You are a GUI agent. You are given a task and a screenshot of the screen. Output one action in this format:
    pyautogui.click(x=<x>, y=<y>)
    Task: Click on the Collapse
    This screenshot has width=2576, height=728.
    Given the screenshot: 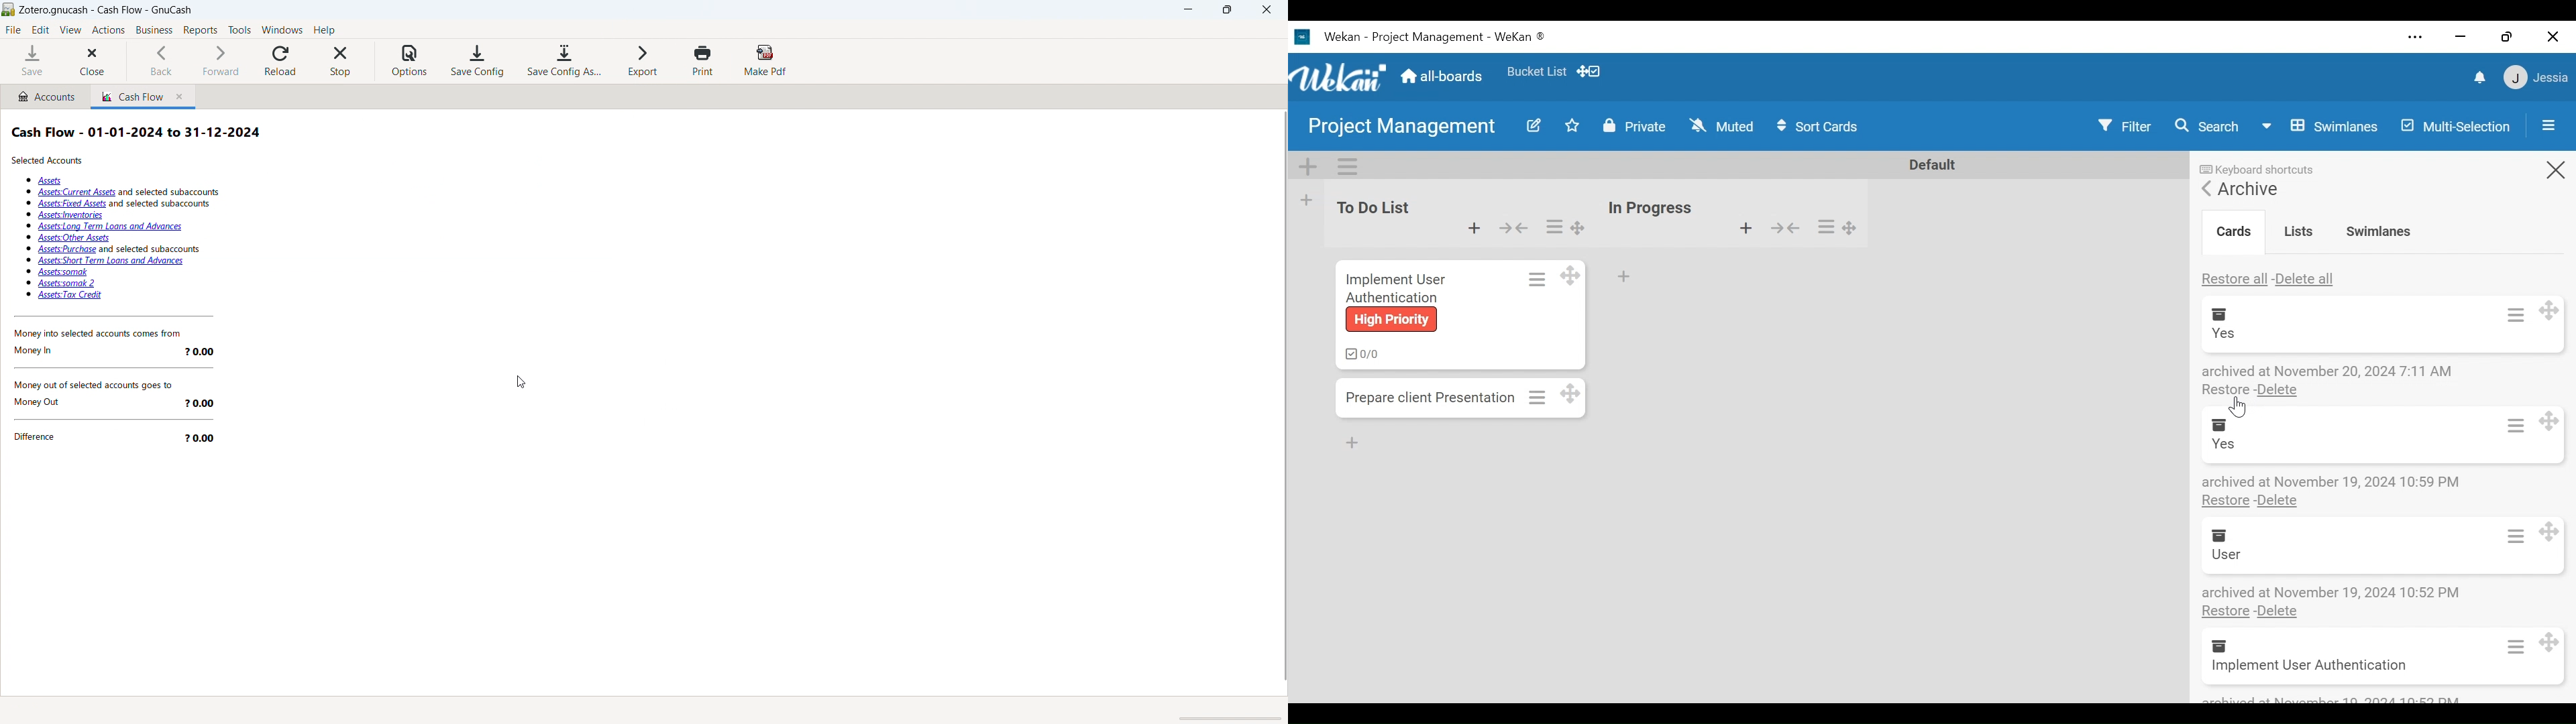 What is the action you would take?
    pyautogui.click(x=1513, y=228)
    